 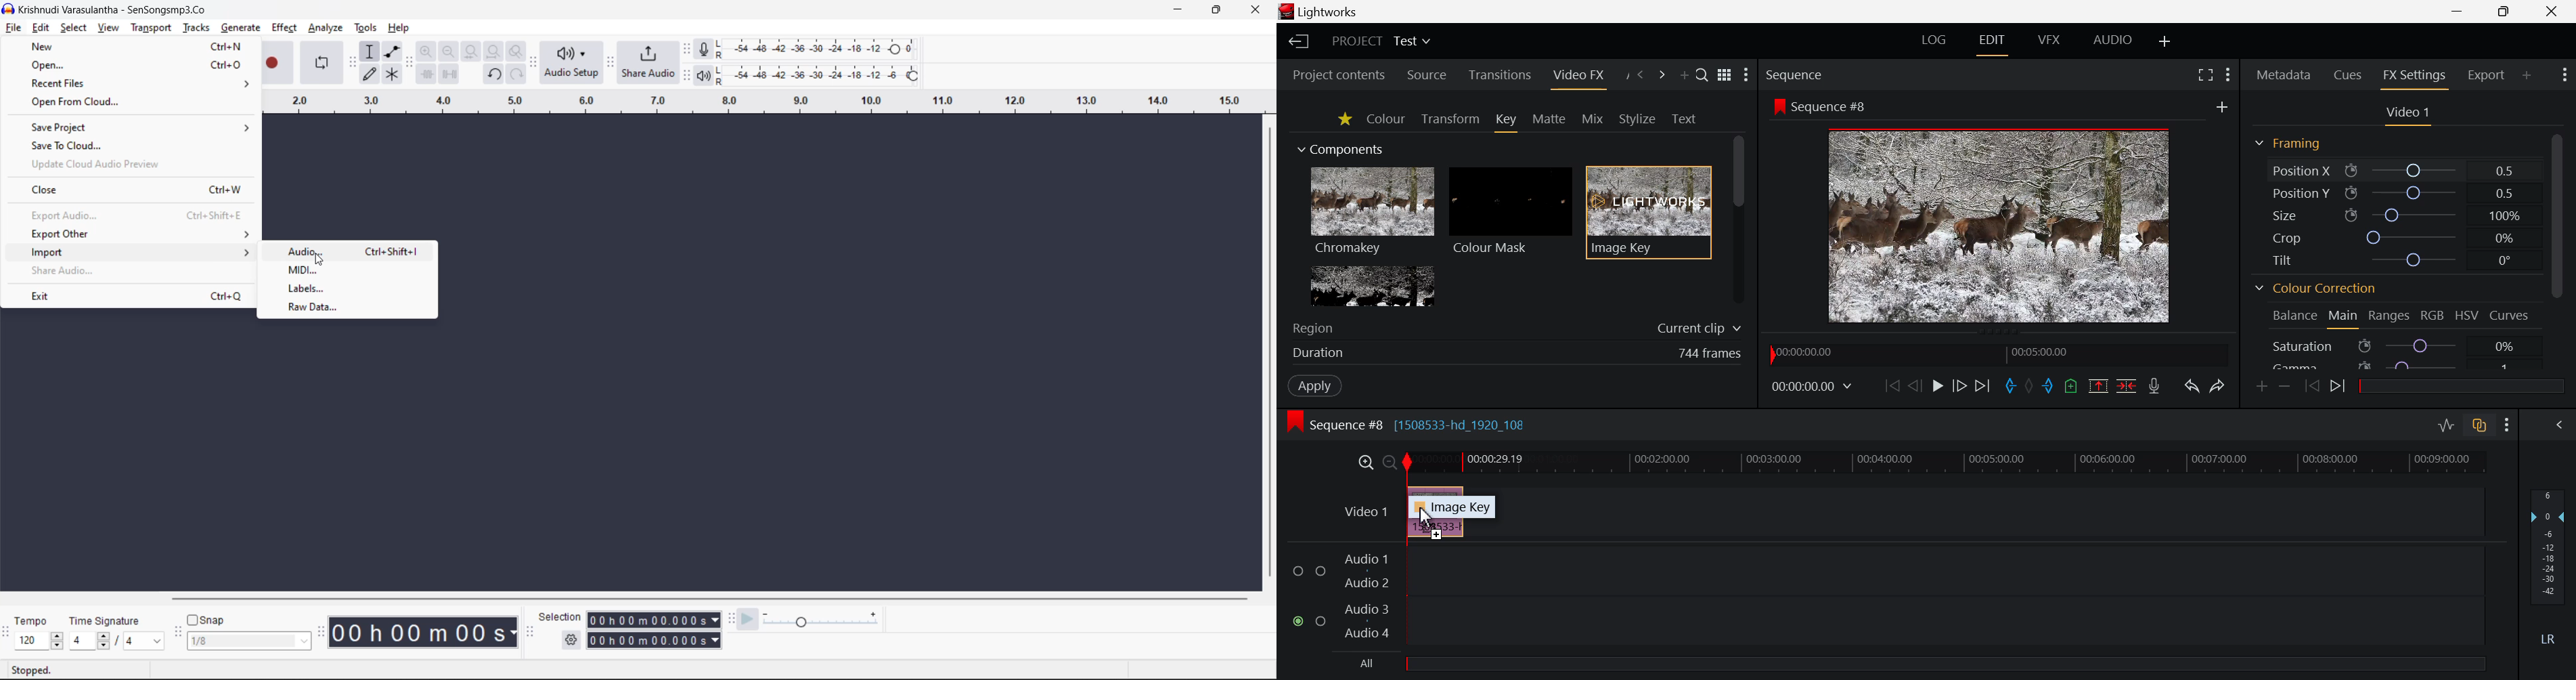 What do you see at coordinates (612, 63) in the screenshot?
I see `share audio toolbar` at bounding box center [612, 63].